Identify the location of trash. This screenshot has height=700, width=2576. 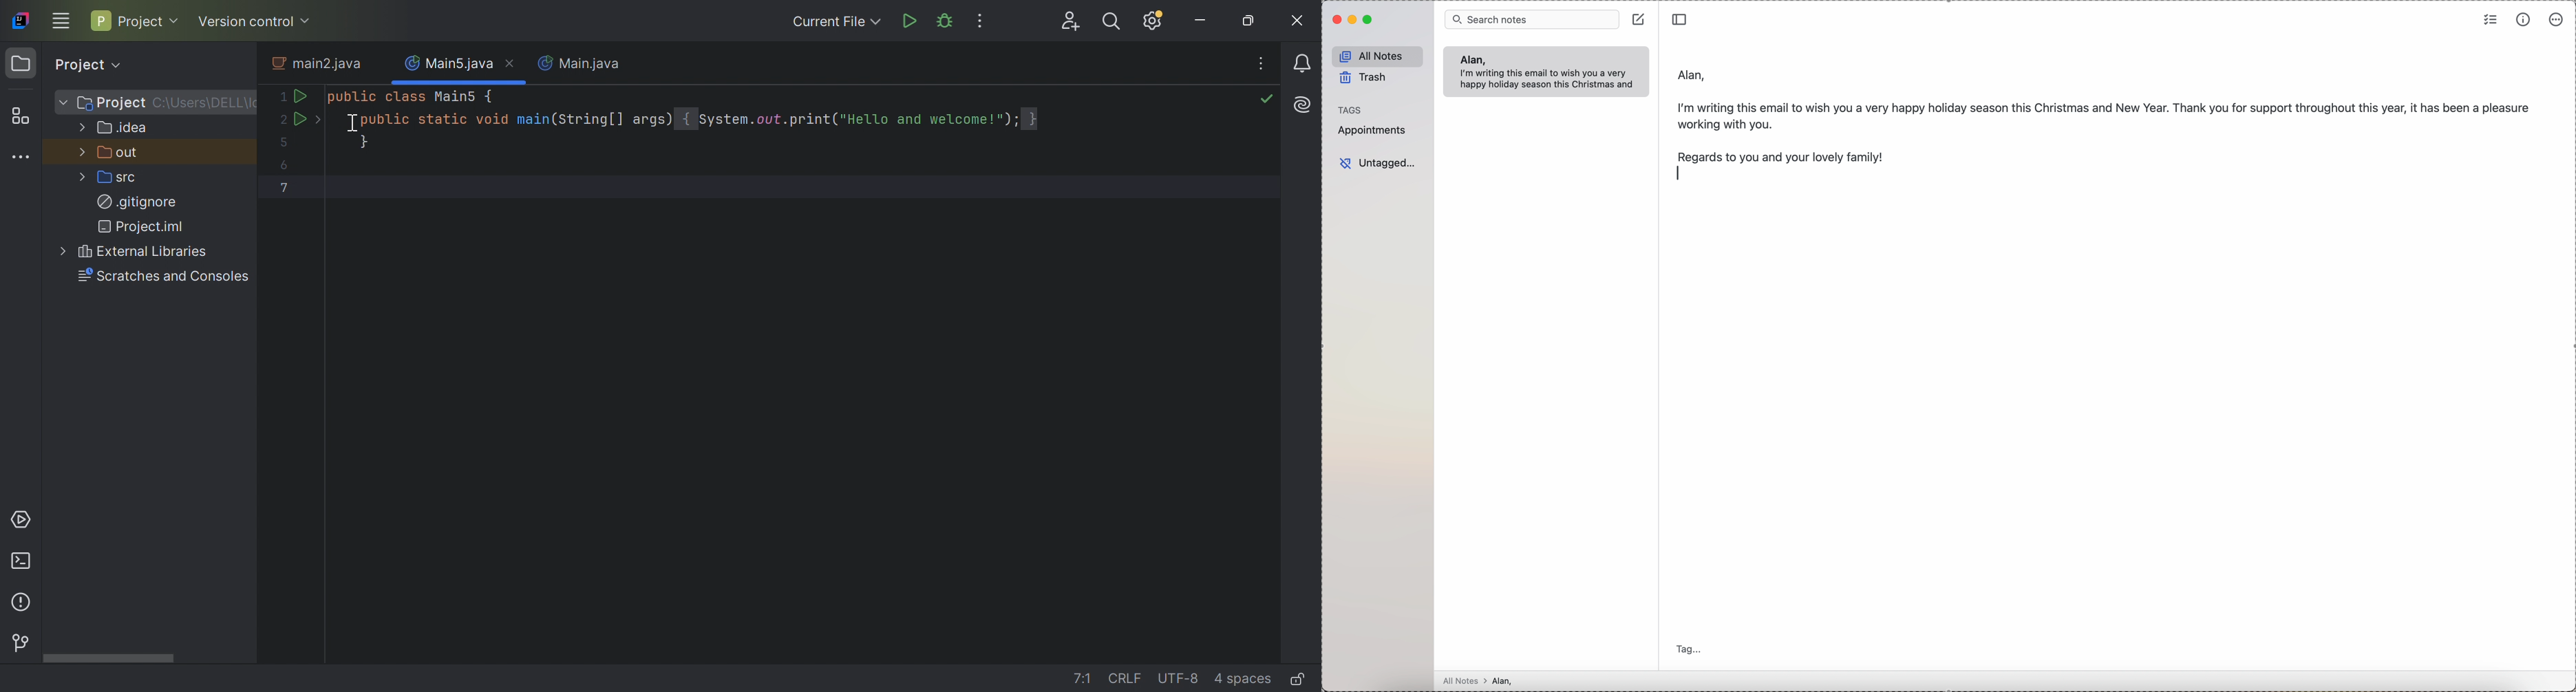
(1365, 80).